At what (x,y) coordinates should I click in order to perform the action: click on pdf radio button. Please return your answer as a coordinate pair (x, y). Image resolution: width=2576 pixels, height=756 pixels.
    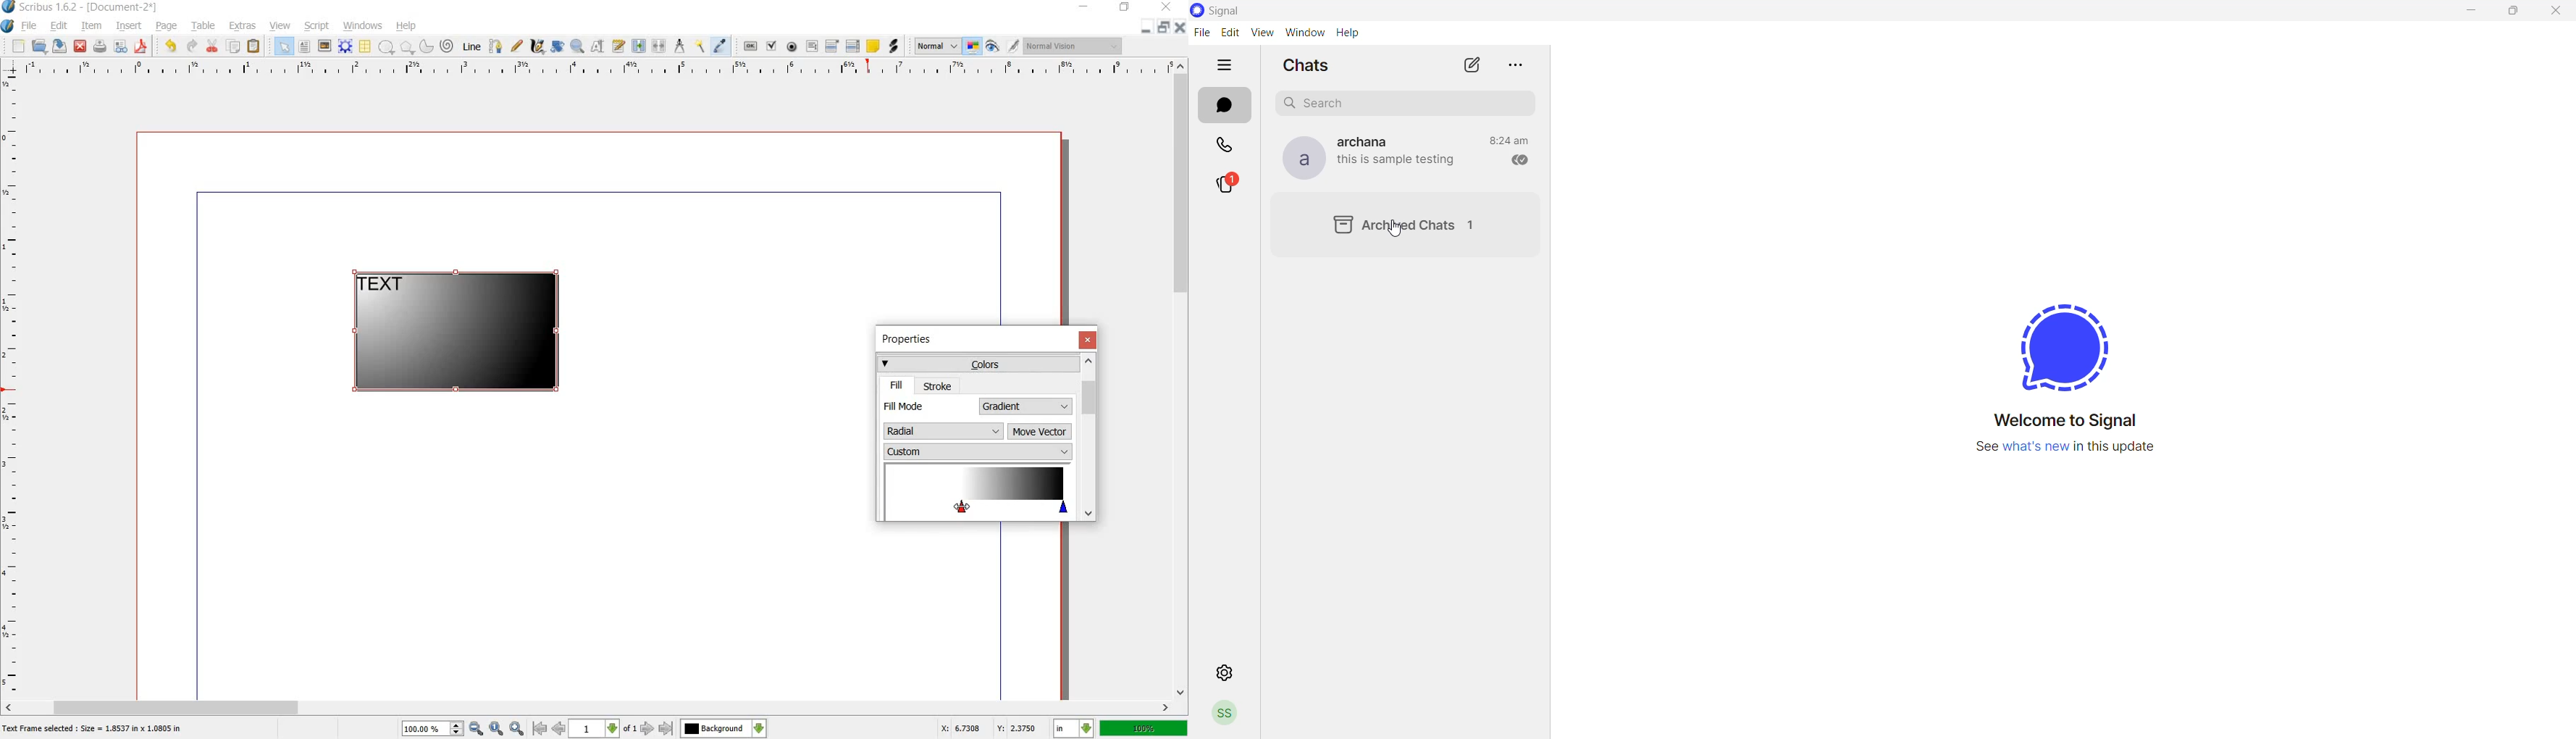
    Looking at the image, I should click on (792, 47).